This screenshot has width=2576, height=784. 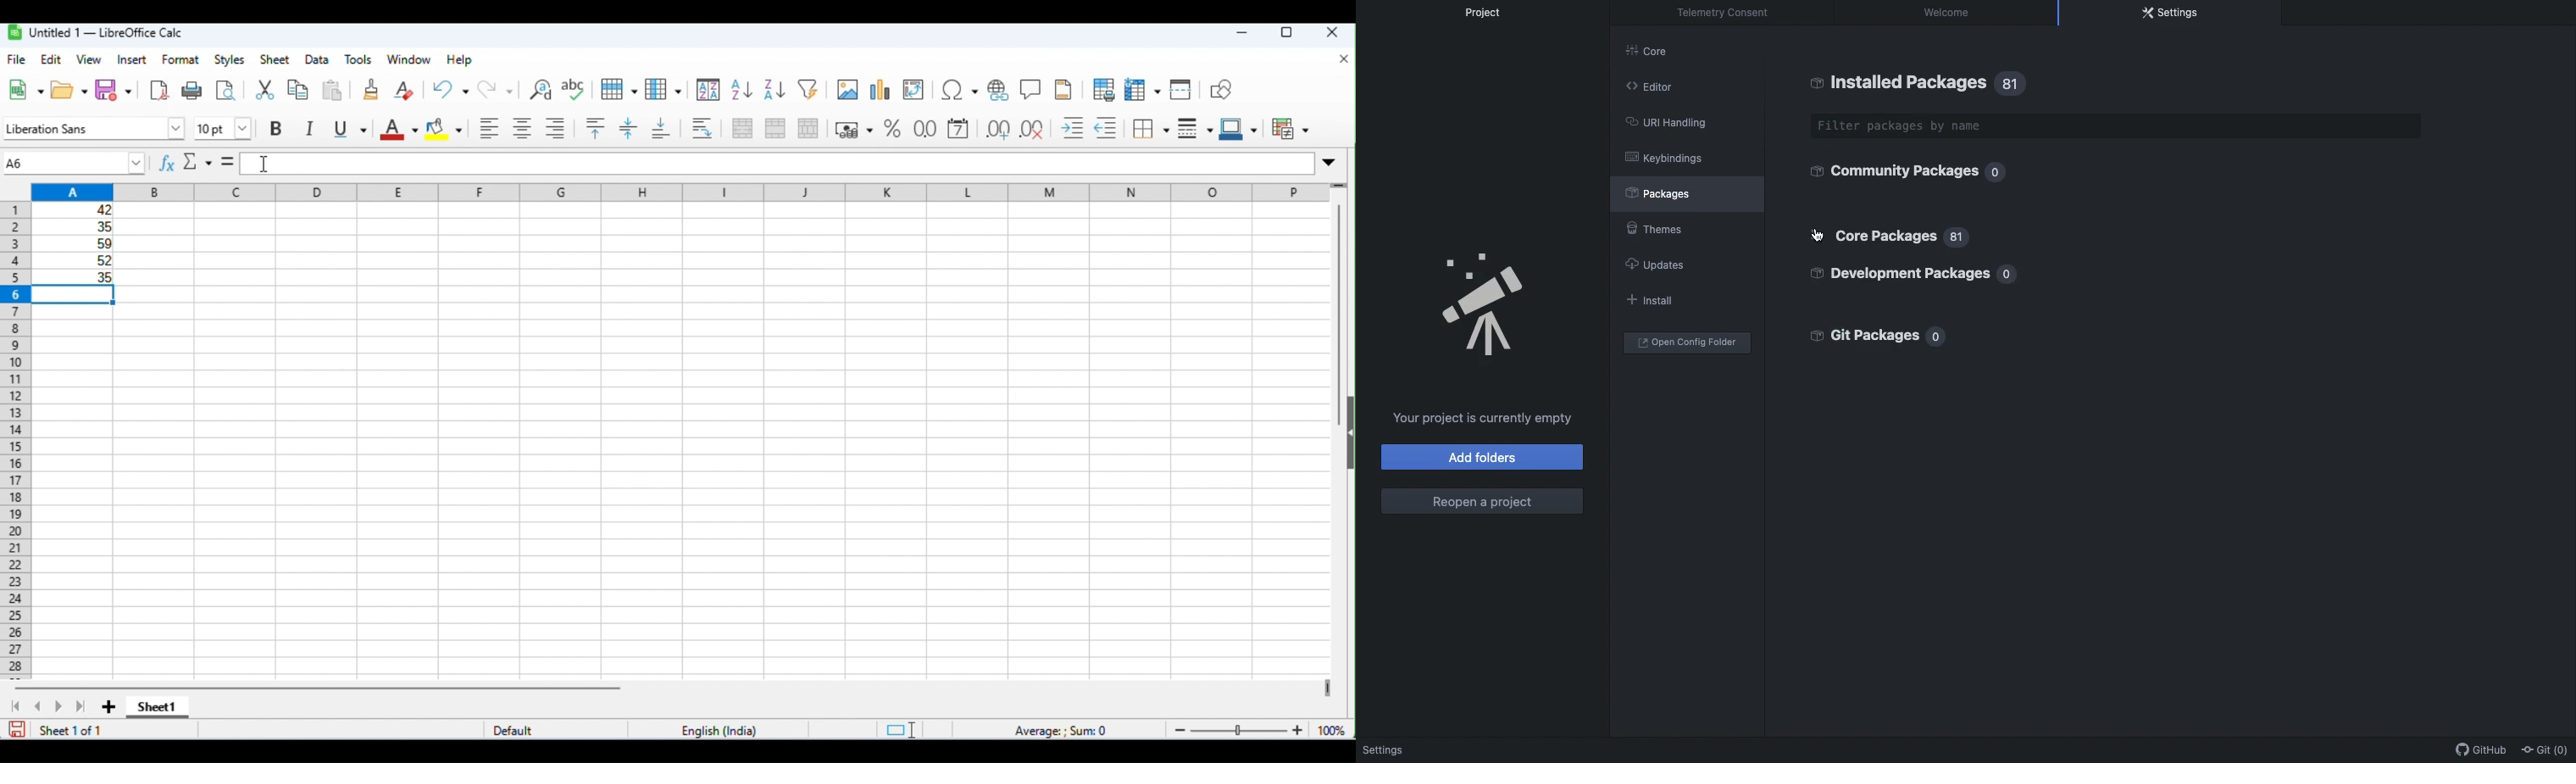 I want to click on language, so click(x=720, y=731).